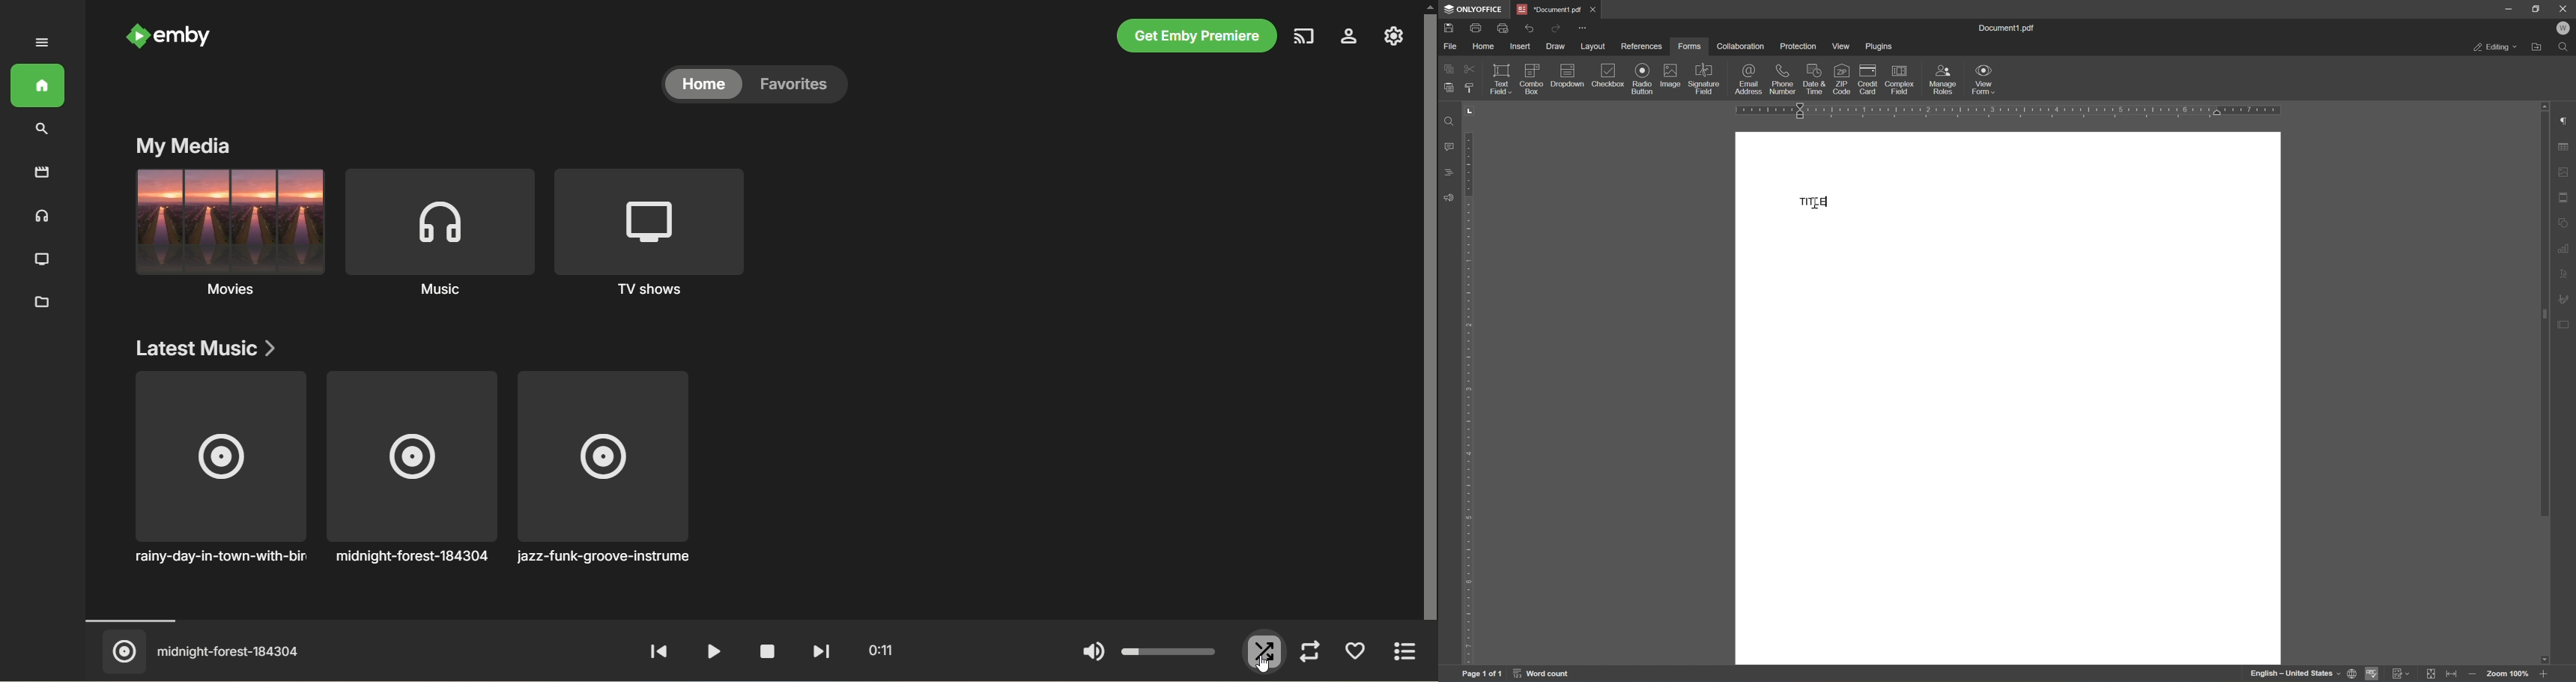  What do you see at coordinates (170, 38) in the screenshot?
I see `emby` at bounding box center [170, 38].